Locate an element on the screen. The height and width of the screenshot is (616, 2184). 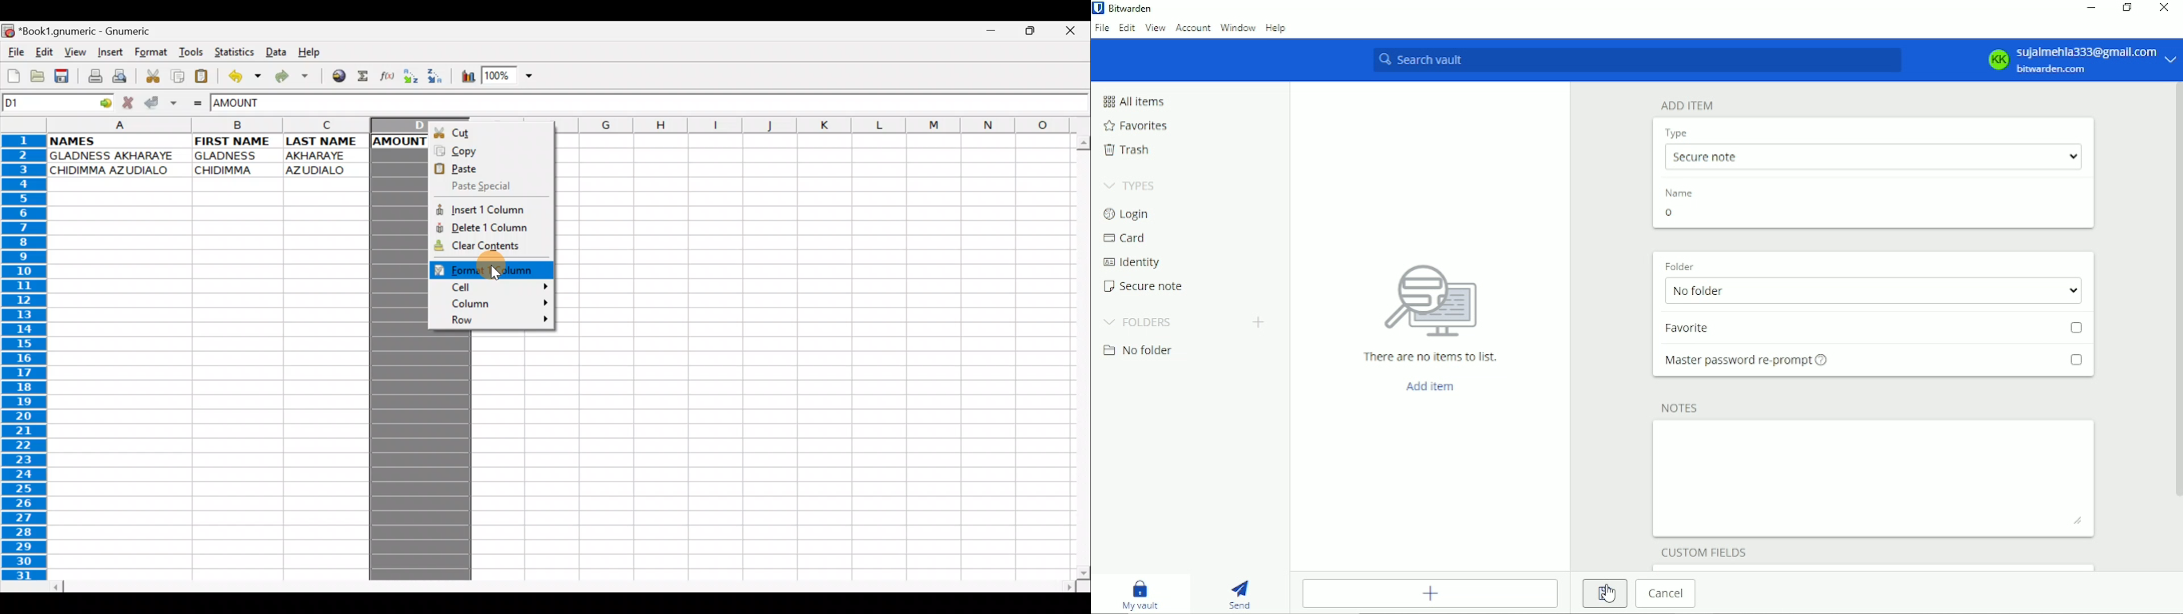
Rows is located at coordinates (24, 360).